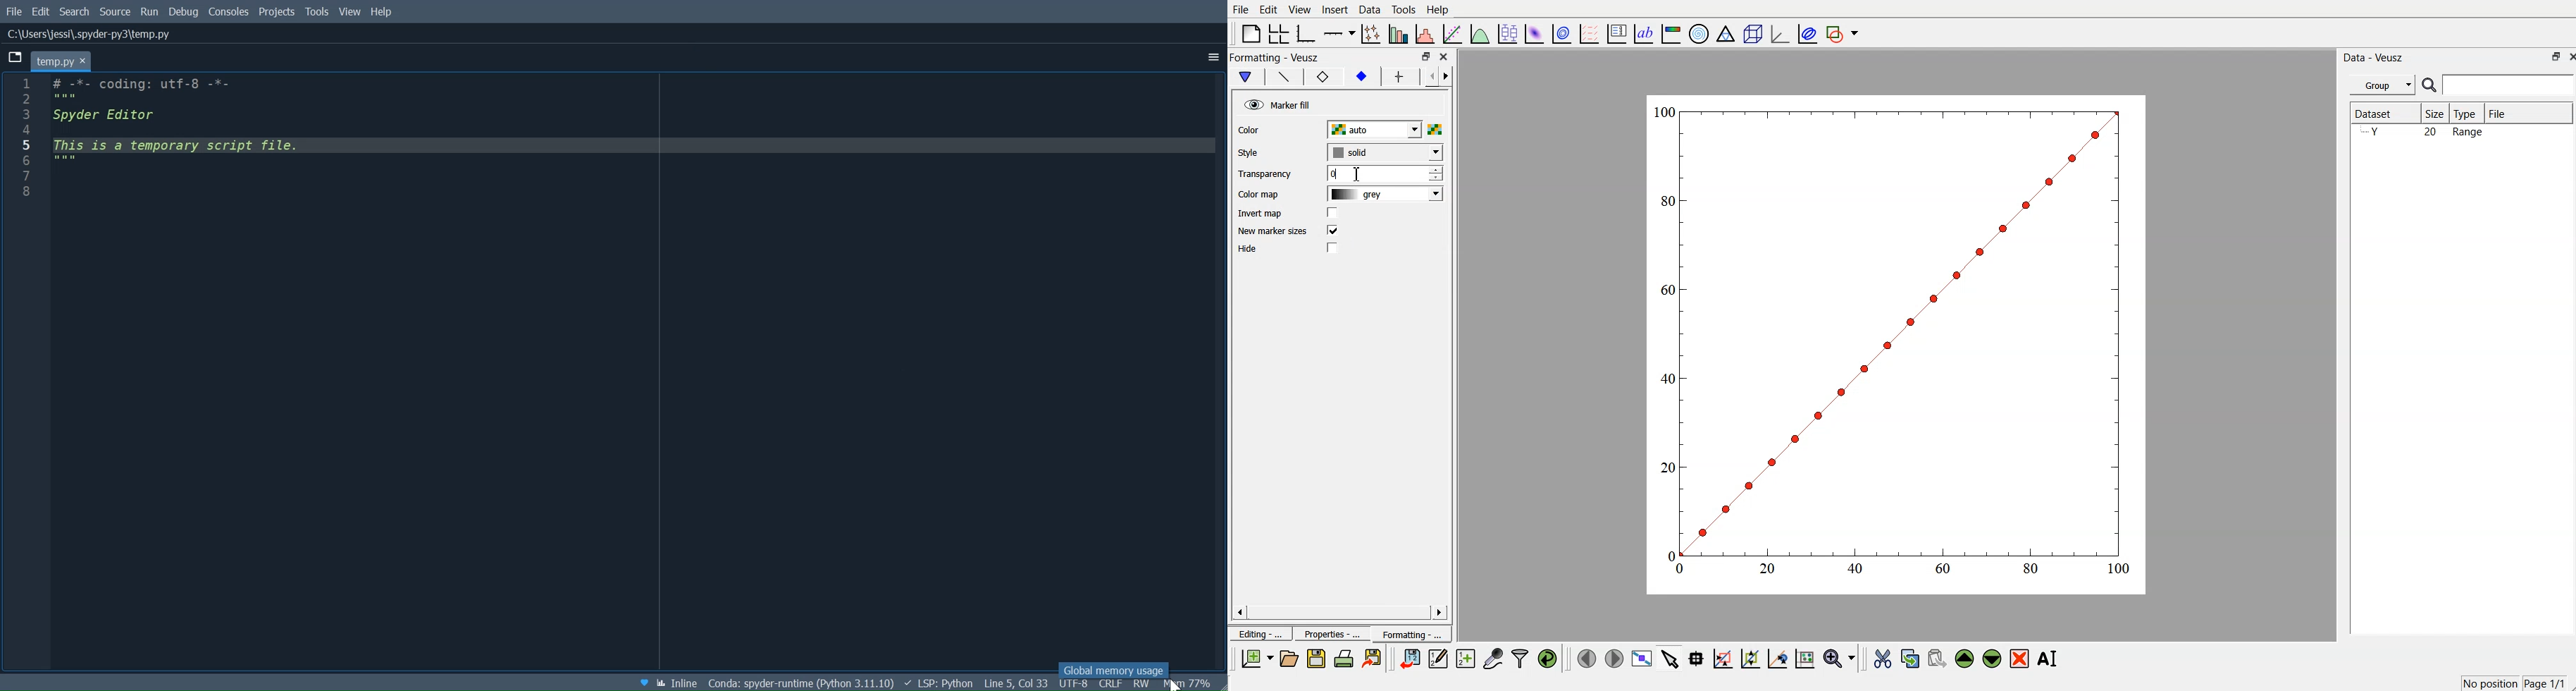 The width and height of the screenshot is (2576, 700). I want to click on next, so click(1449, 78).